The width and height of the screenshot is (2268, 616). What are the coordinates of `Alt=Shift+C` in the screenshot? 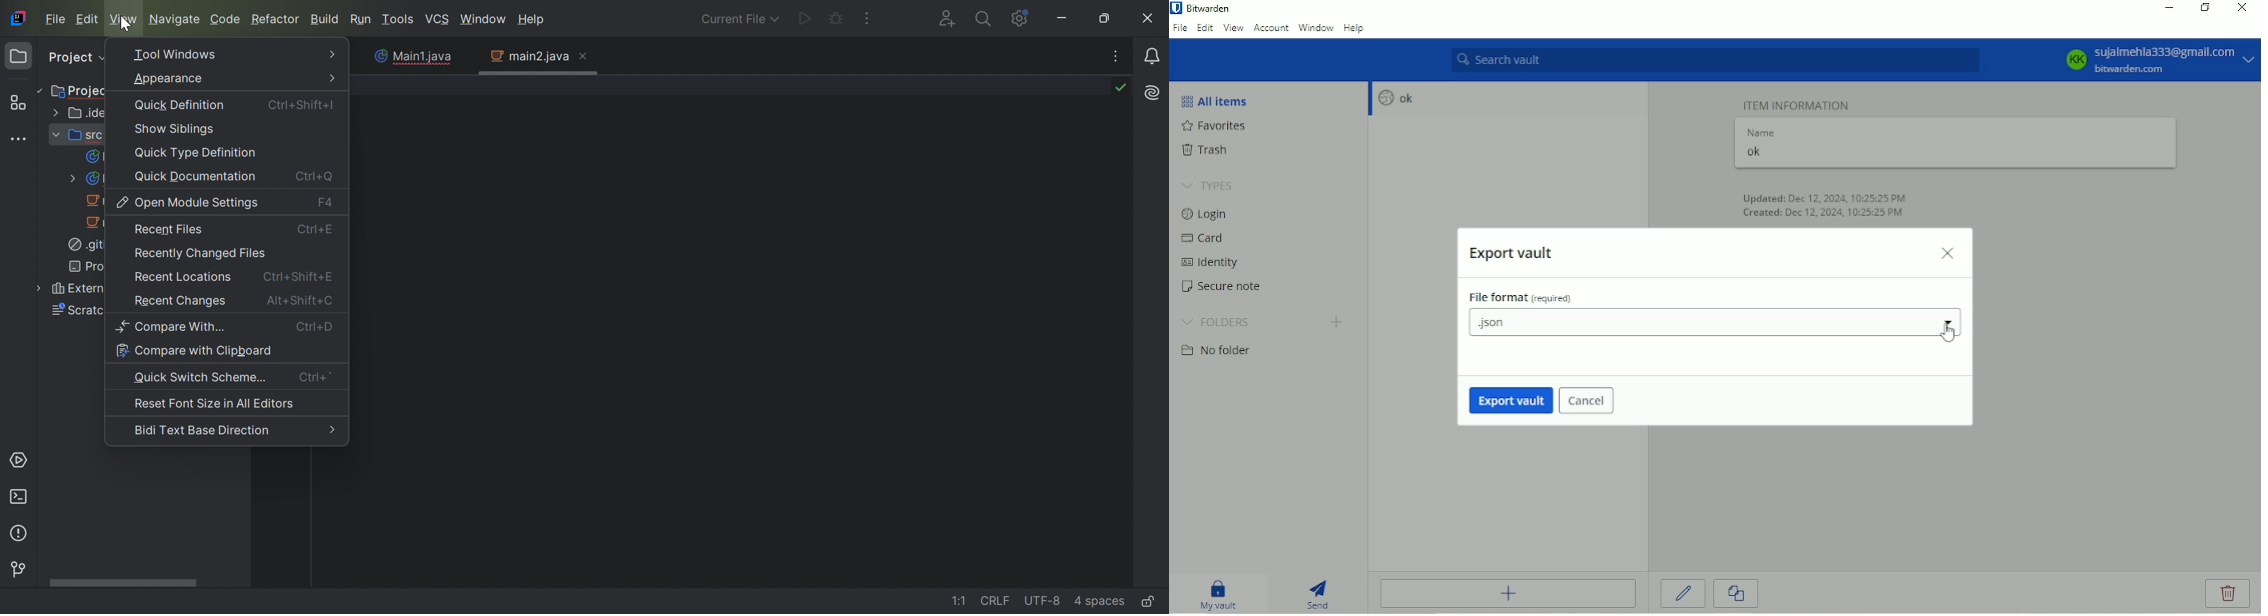 It's located at (300, 300).